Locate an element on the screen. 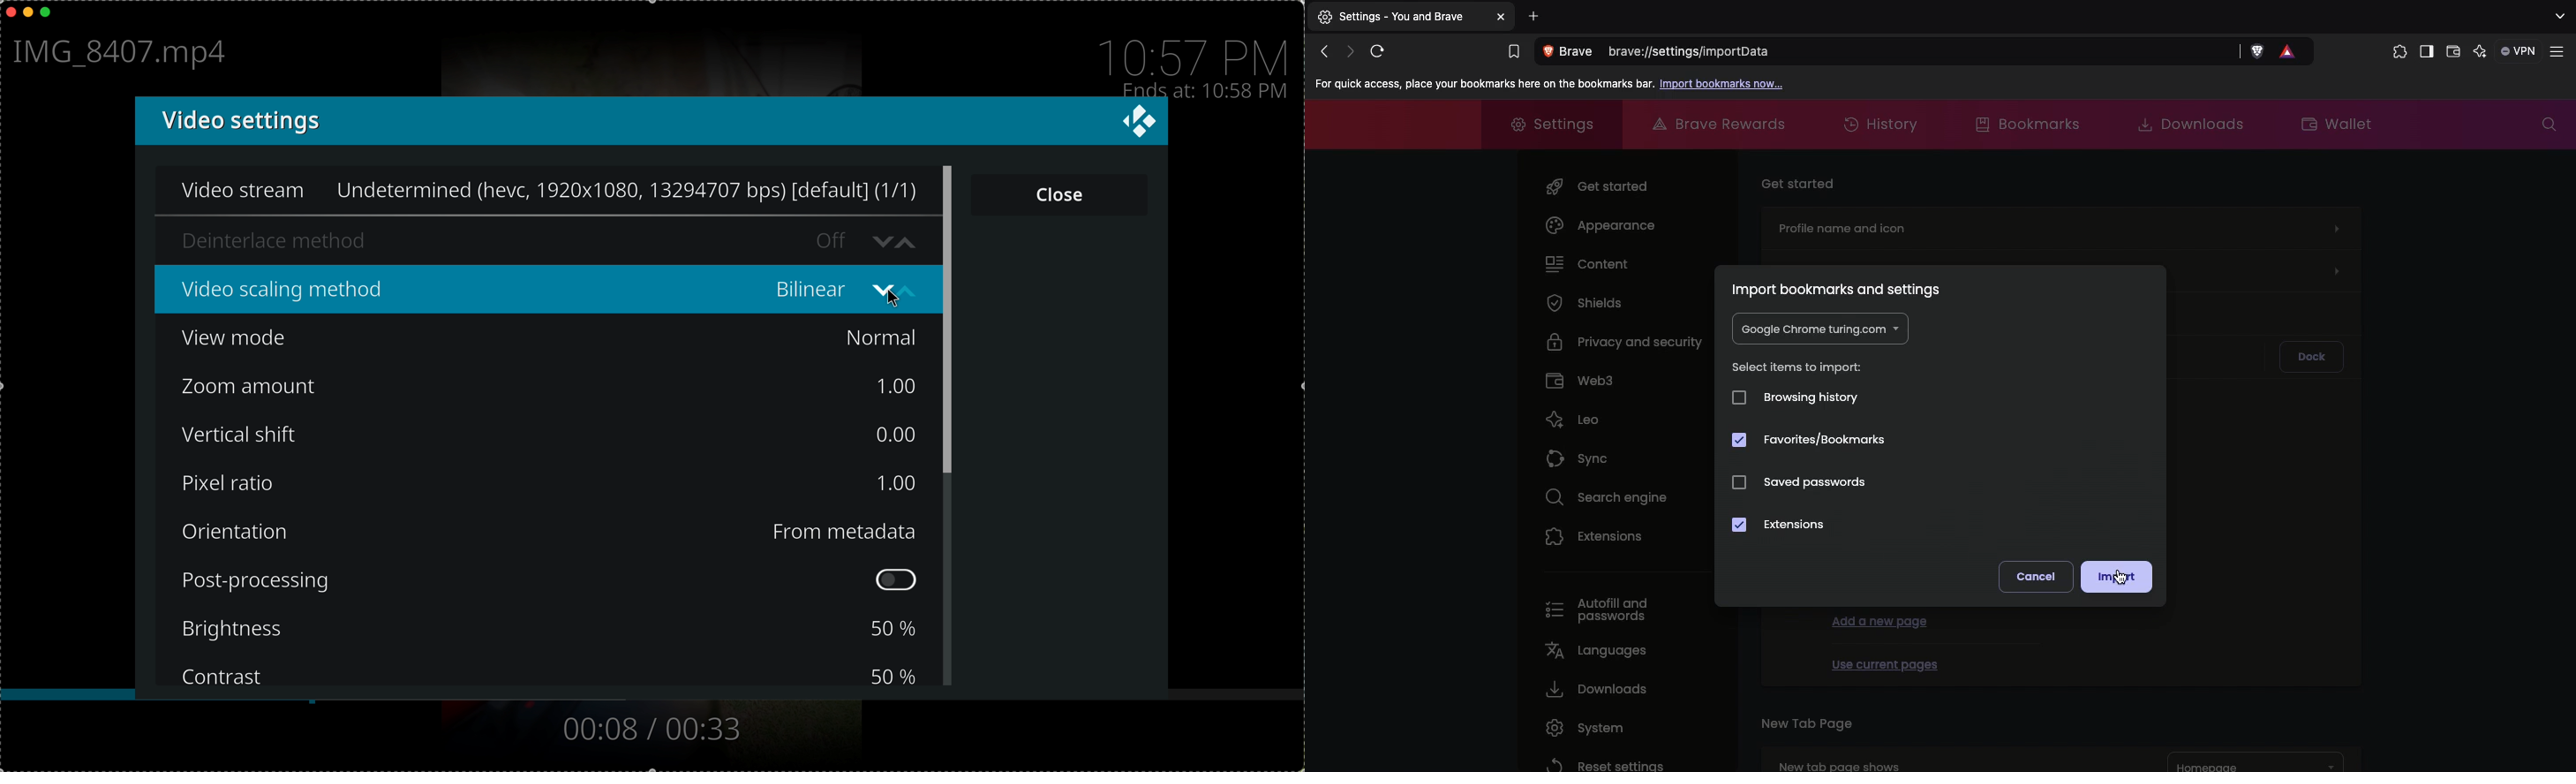 This screenshot has height=784, width=2576. scroll bar is located at coordinates (950, 425).